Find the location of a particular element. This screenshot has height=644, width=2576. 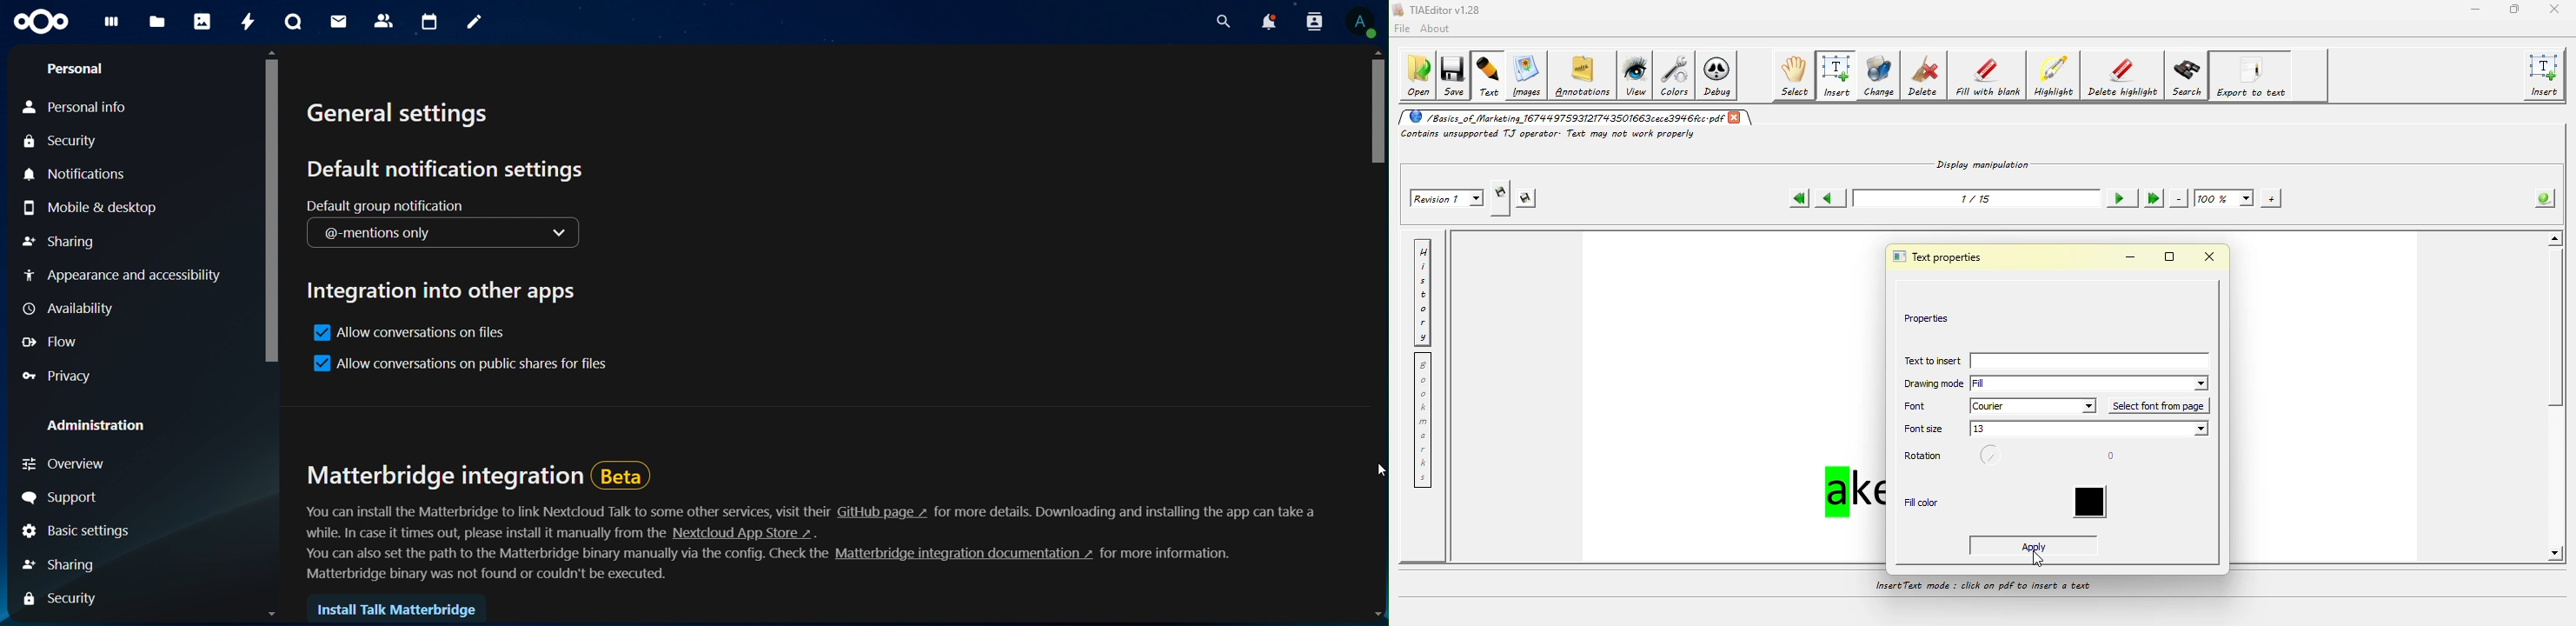

Support is located at coordinates (64, 497).